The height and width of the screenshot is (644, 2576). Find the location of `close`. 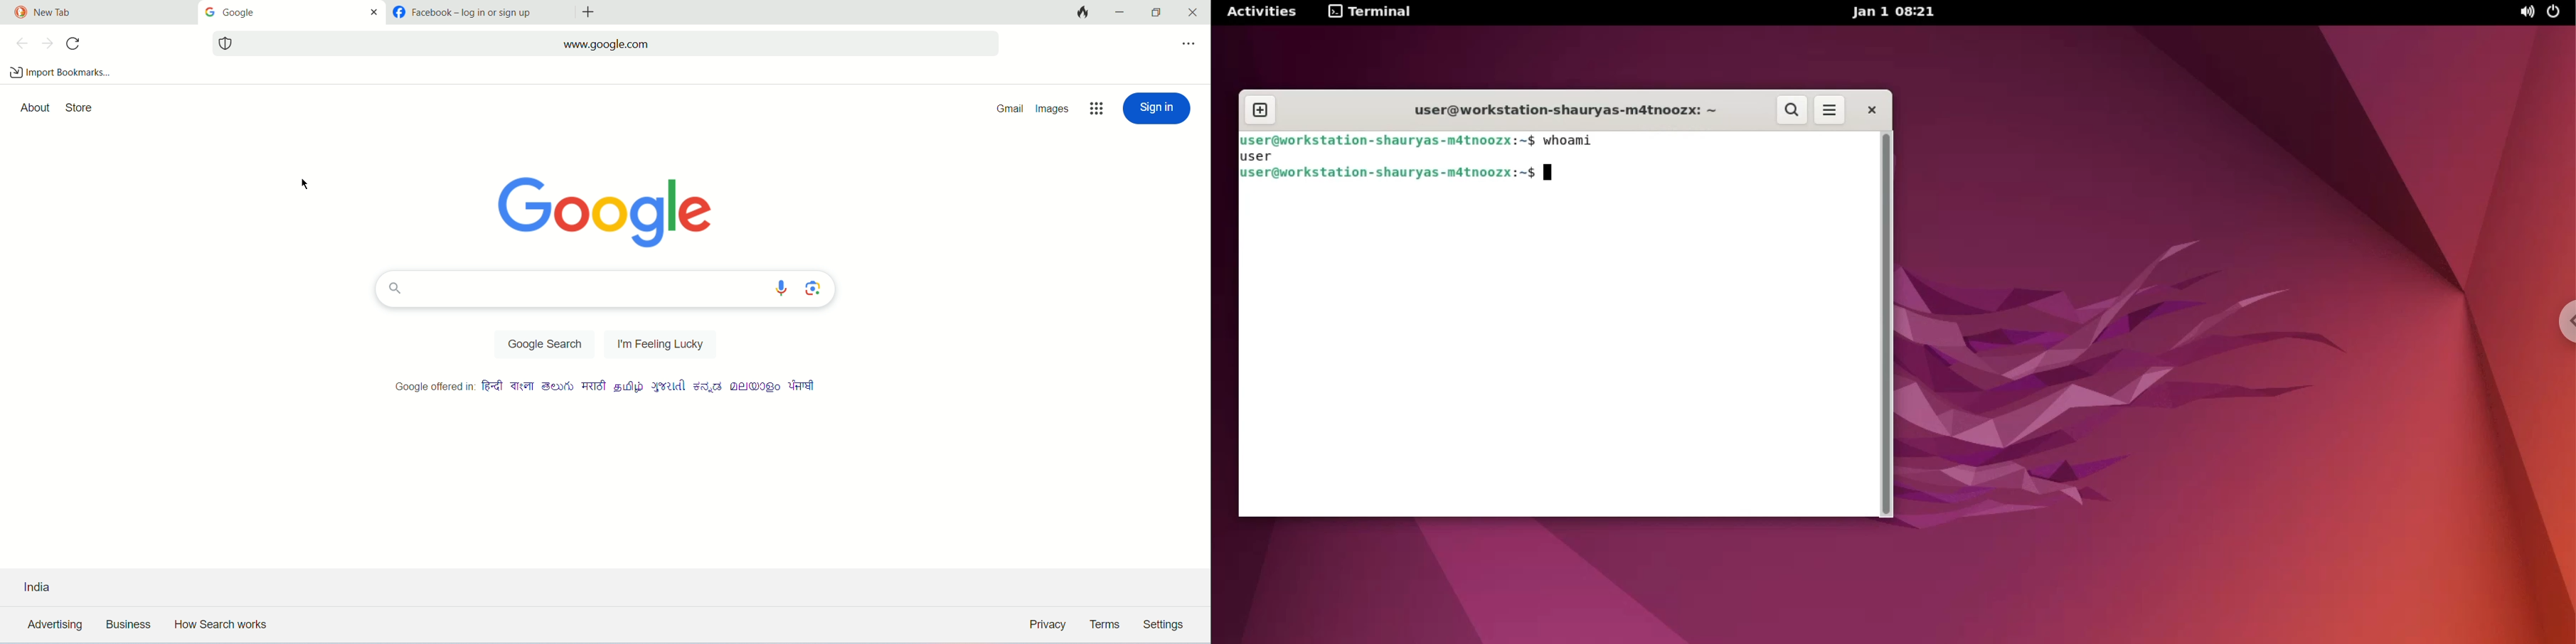

close is located at coordinates (1866, 109).